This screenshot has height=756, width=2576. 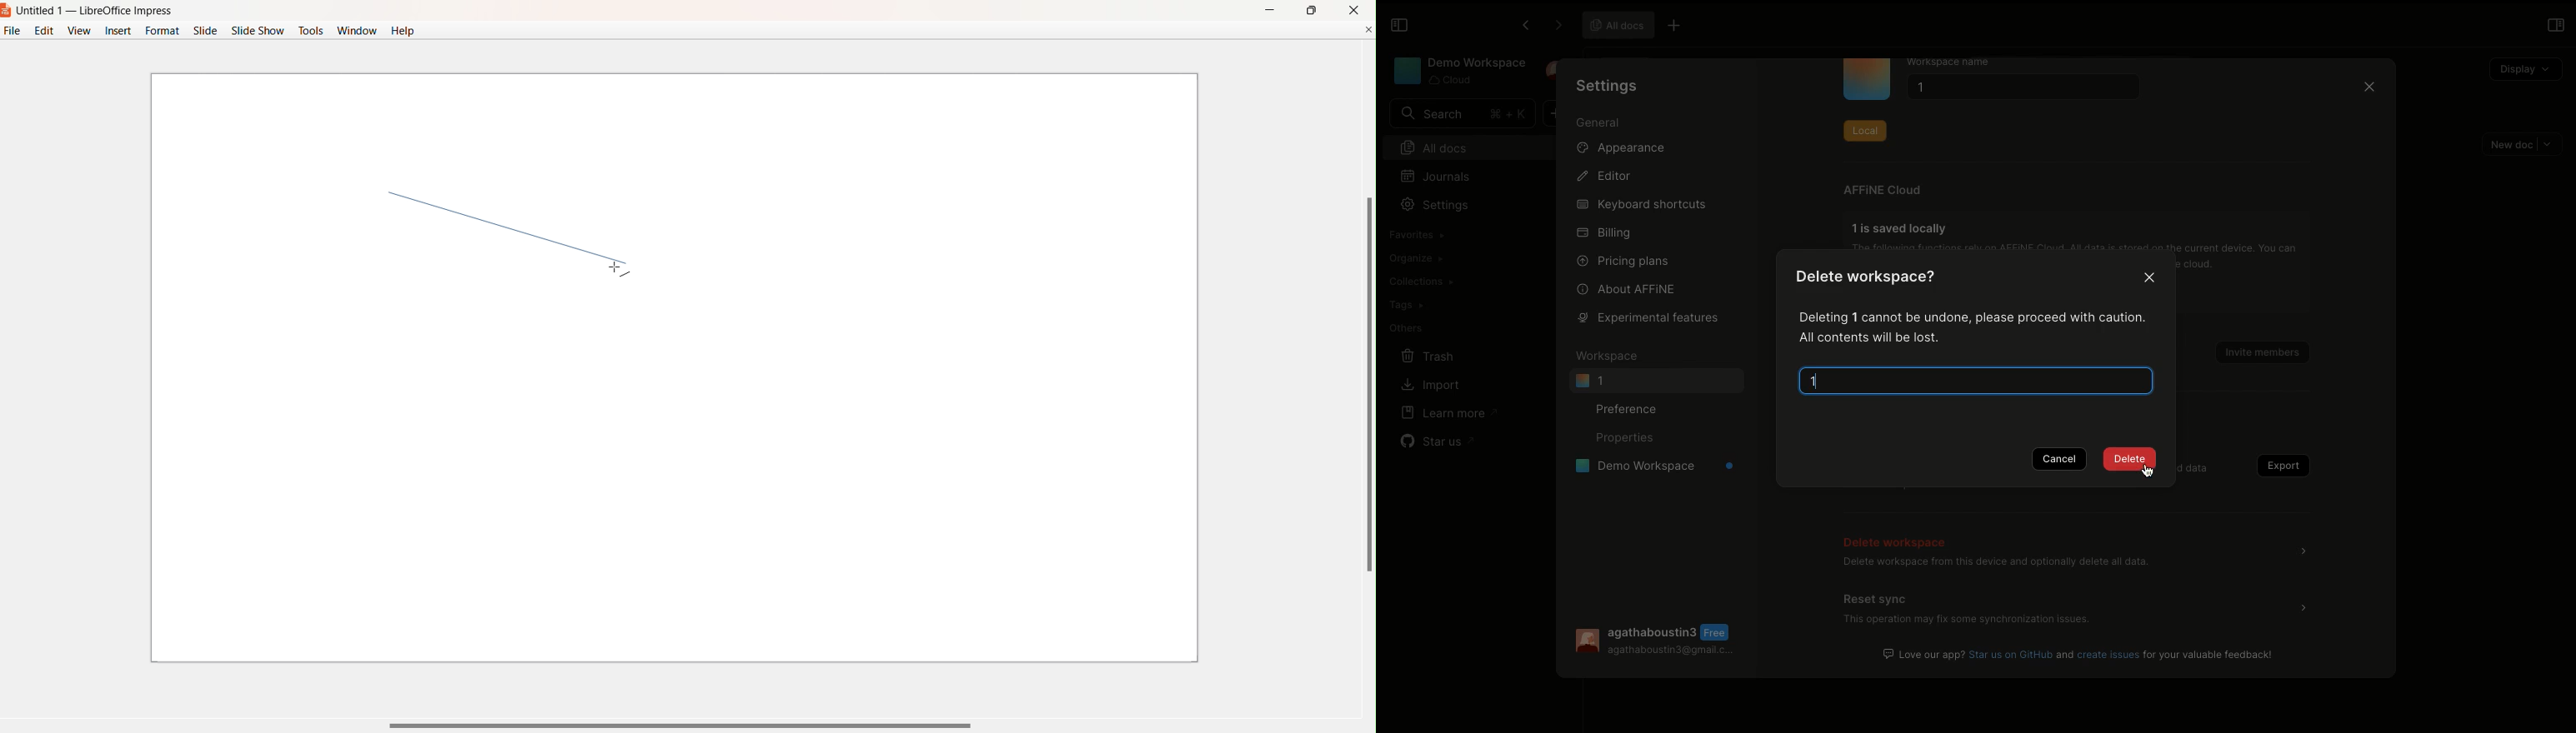 What do you see at coordinates (509, 239) in the screenshot?
I see `line` at bounding box center [509, 239].